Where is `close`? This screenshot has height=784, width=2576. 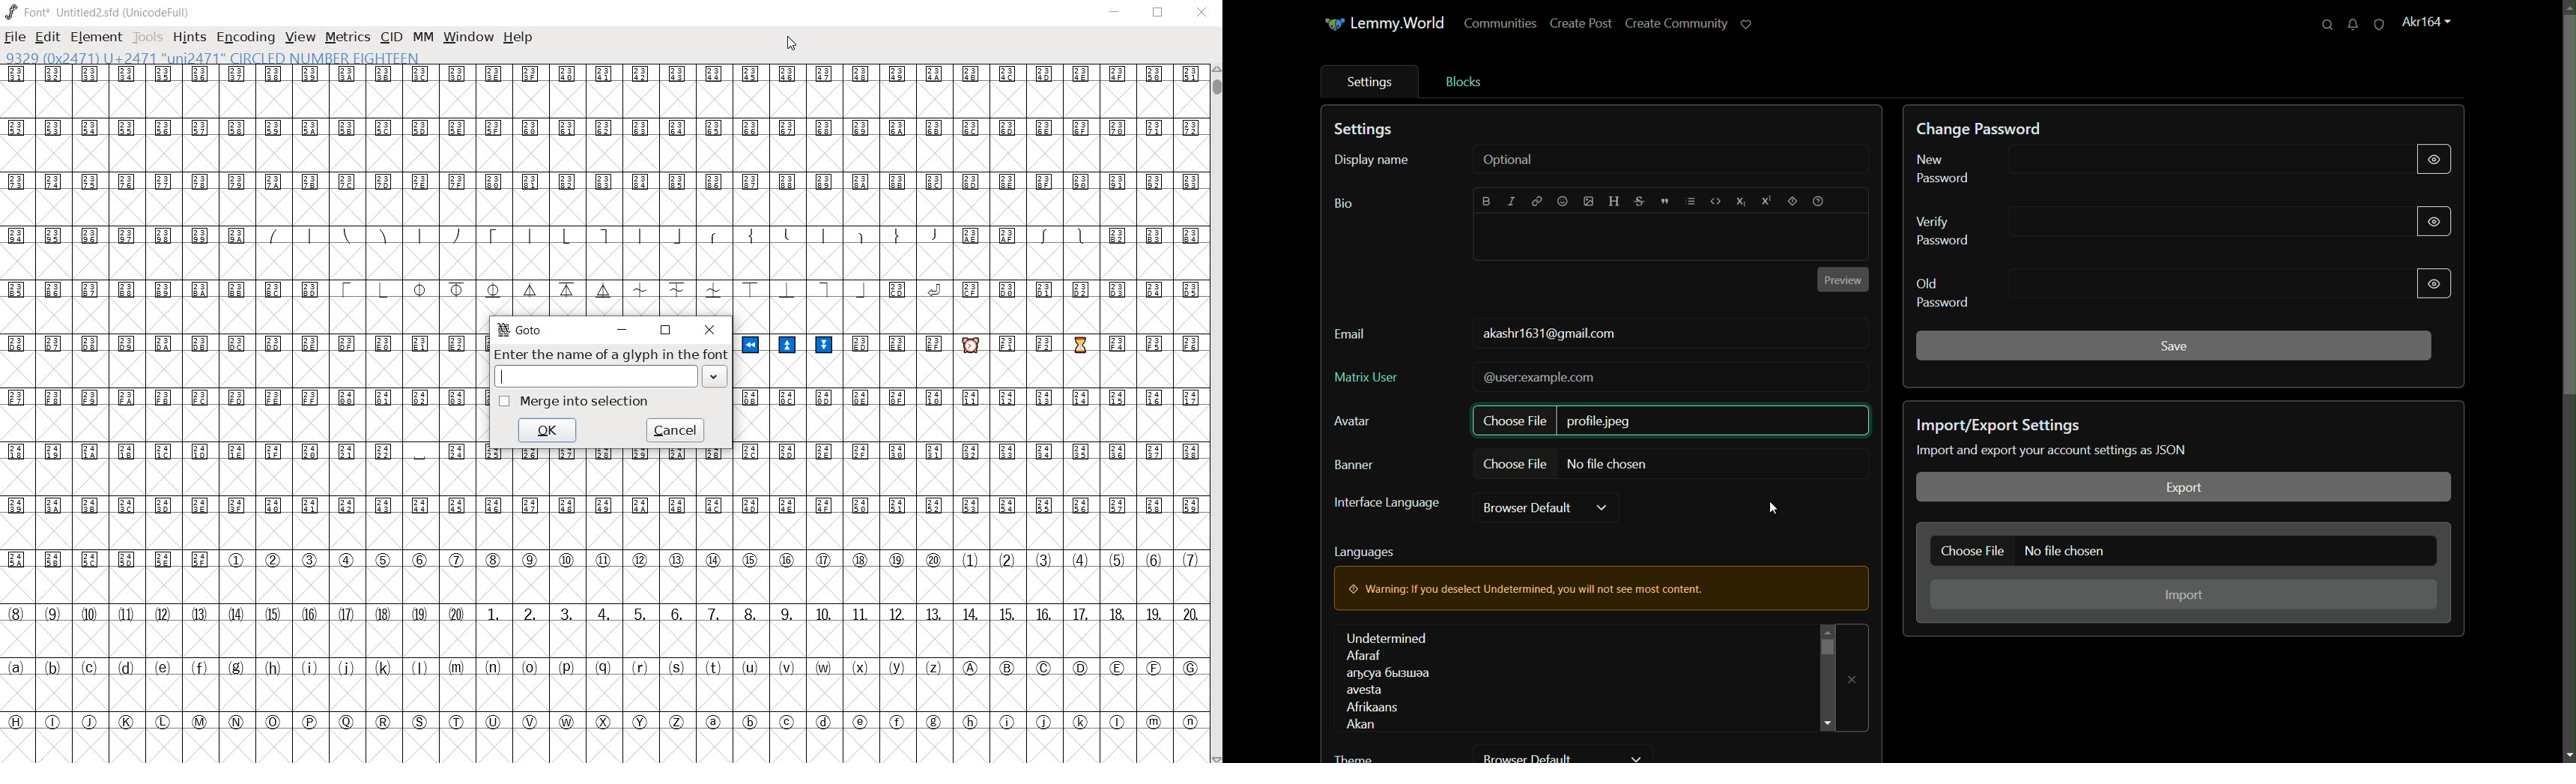 close is located at coordinates (1204, 13).